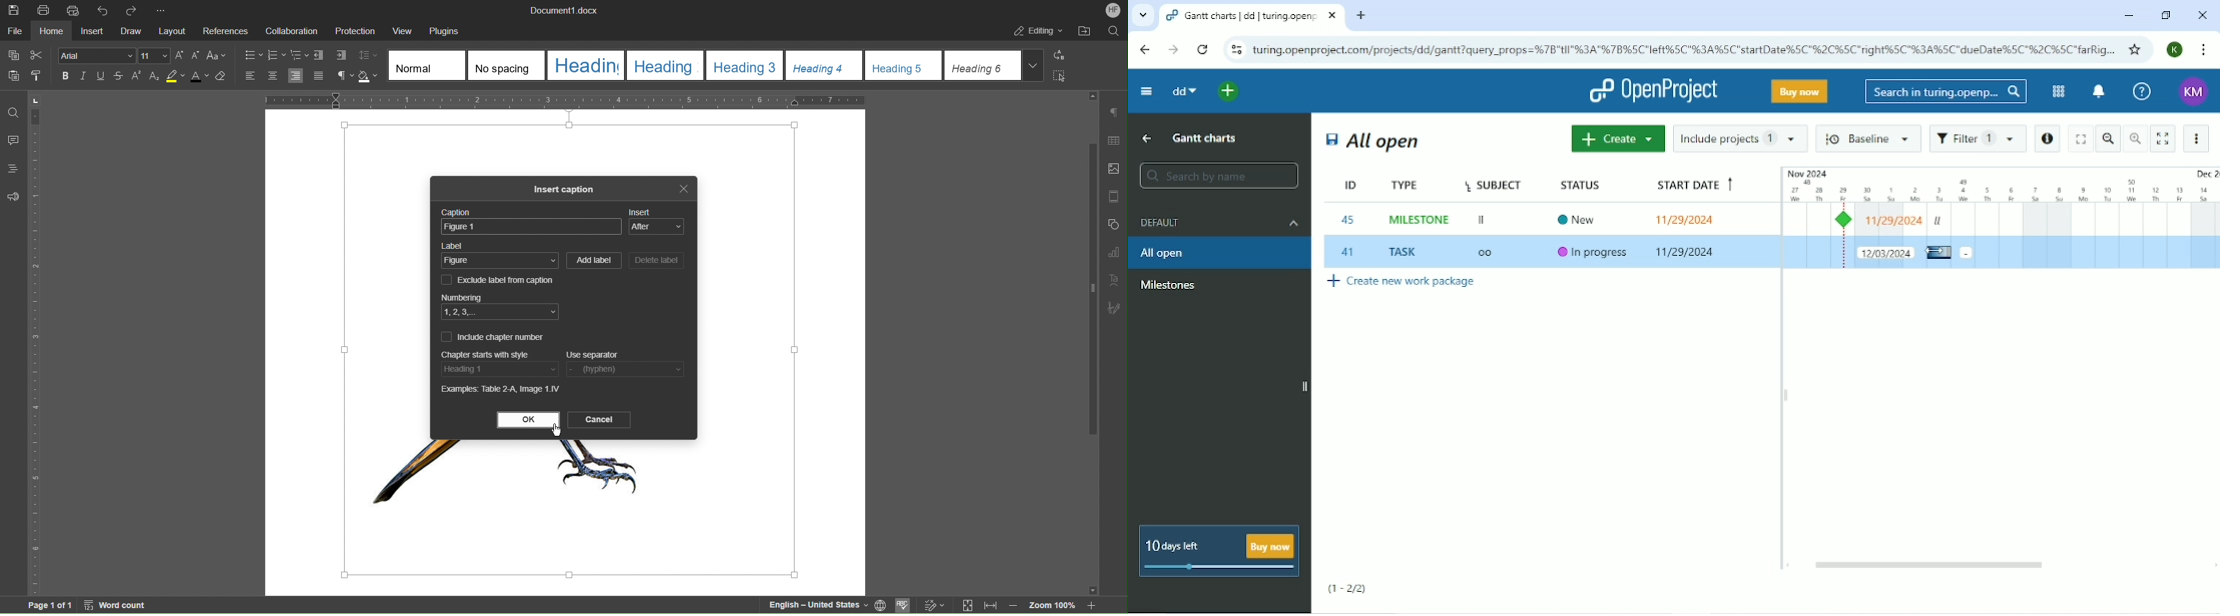 Image resolution: width=2240 pixels, height=616 pixels. Describe the element at coordinates (14, 9) in the screenshot. I see `Save` at that location.